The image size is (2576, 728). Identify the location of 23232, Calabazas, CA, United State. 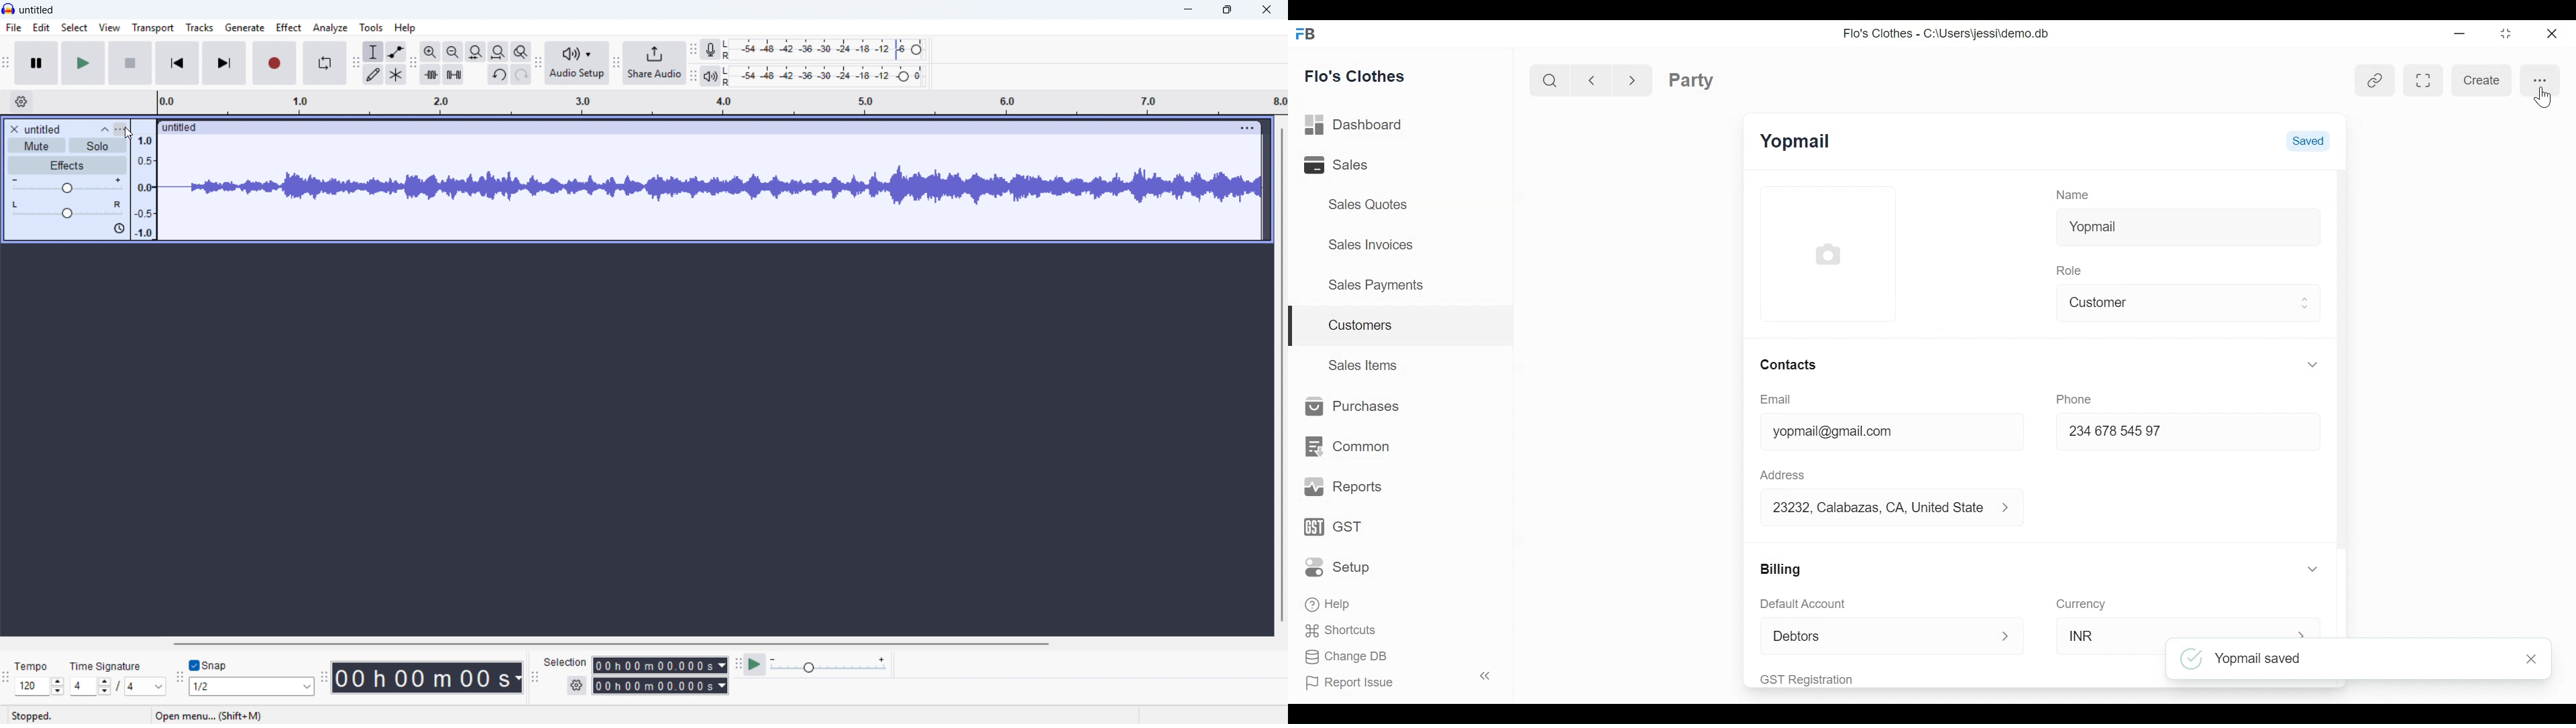
(1880, 508).